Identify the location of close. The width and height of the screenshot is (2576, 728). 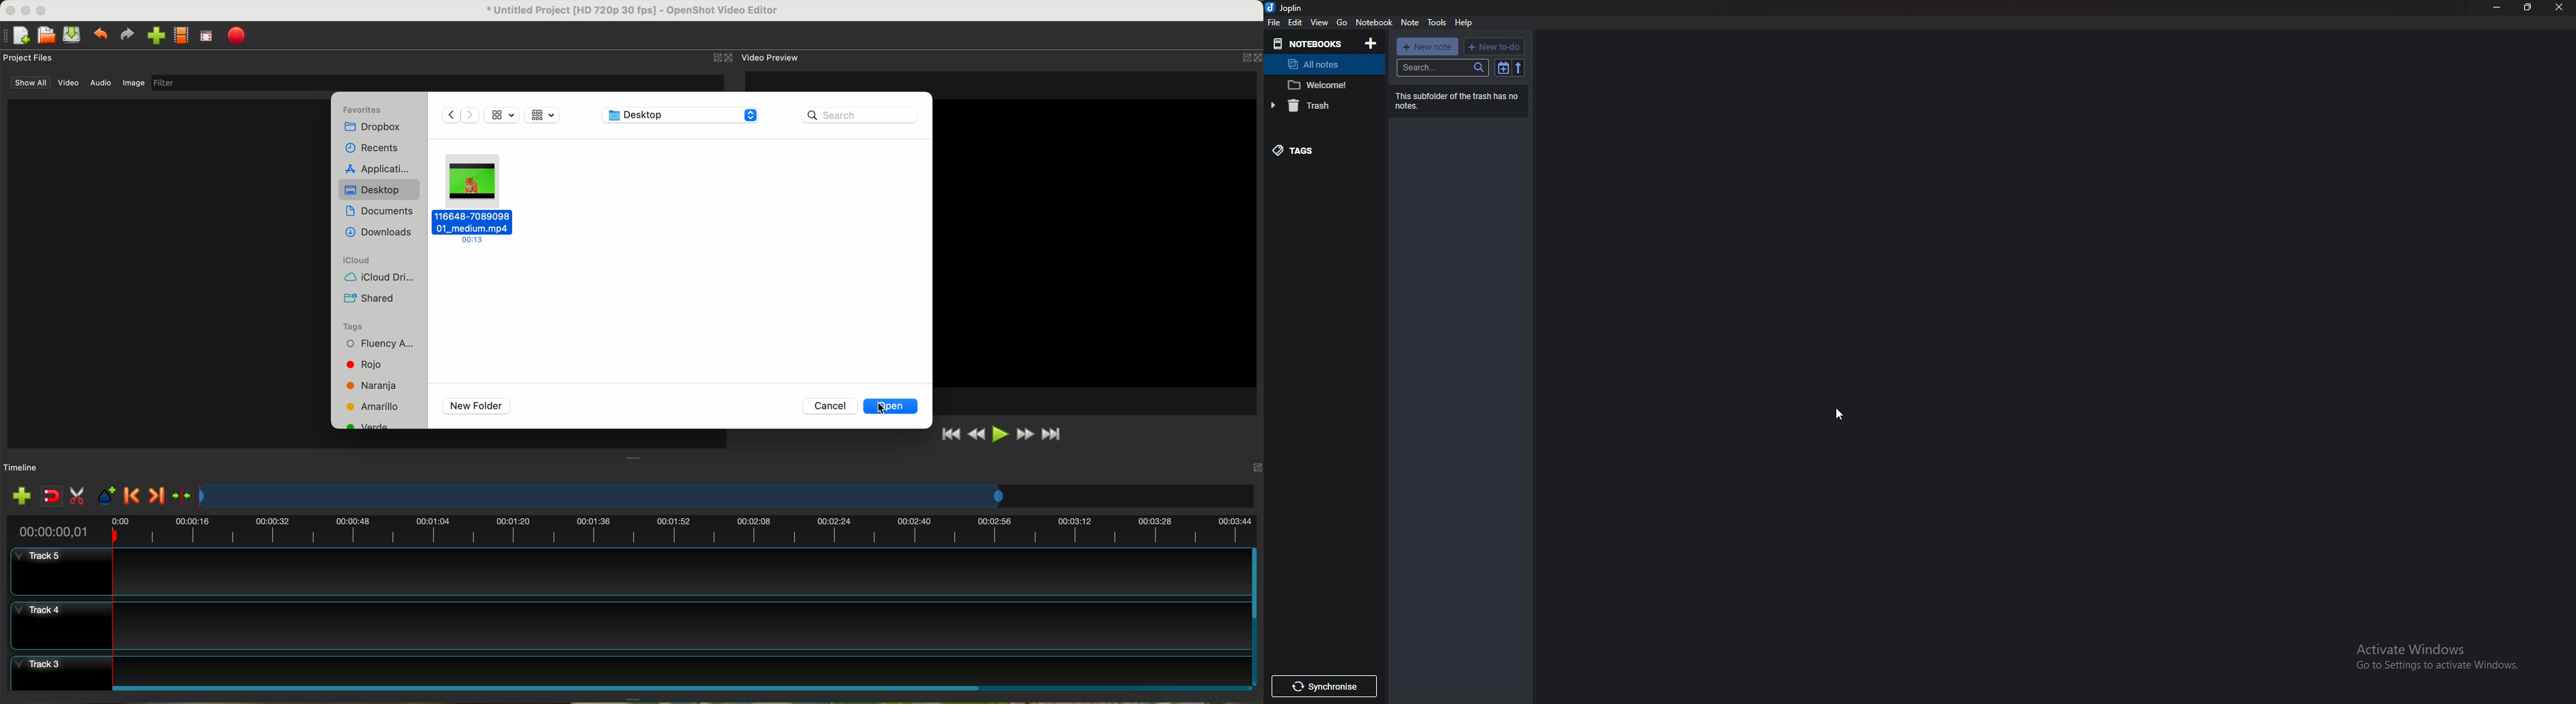
(2560, 8).